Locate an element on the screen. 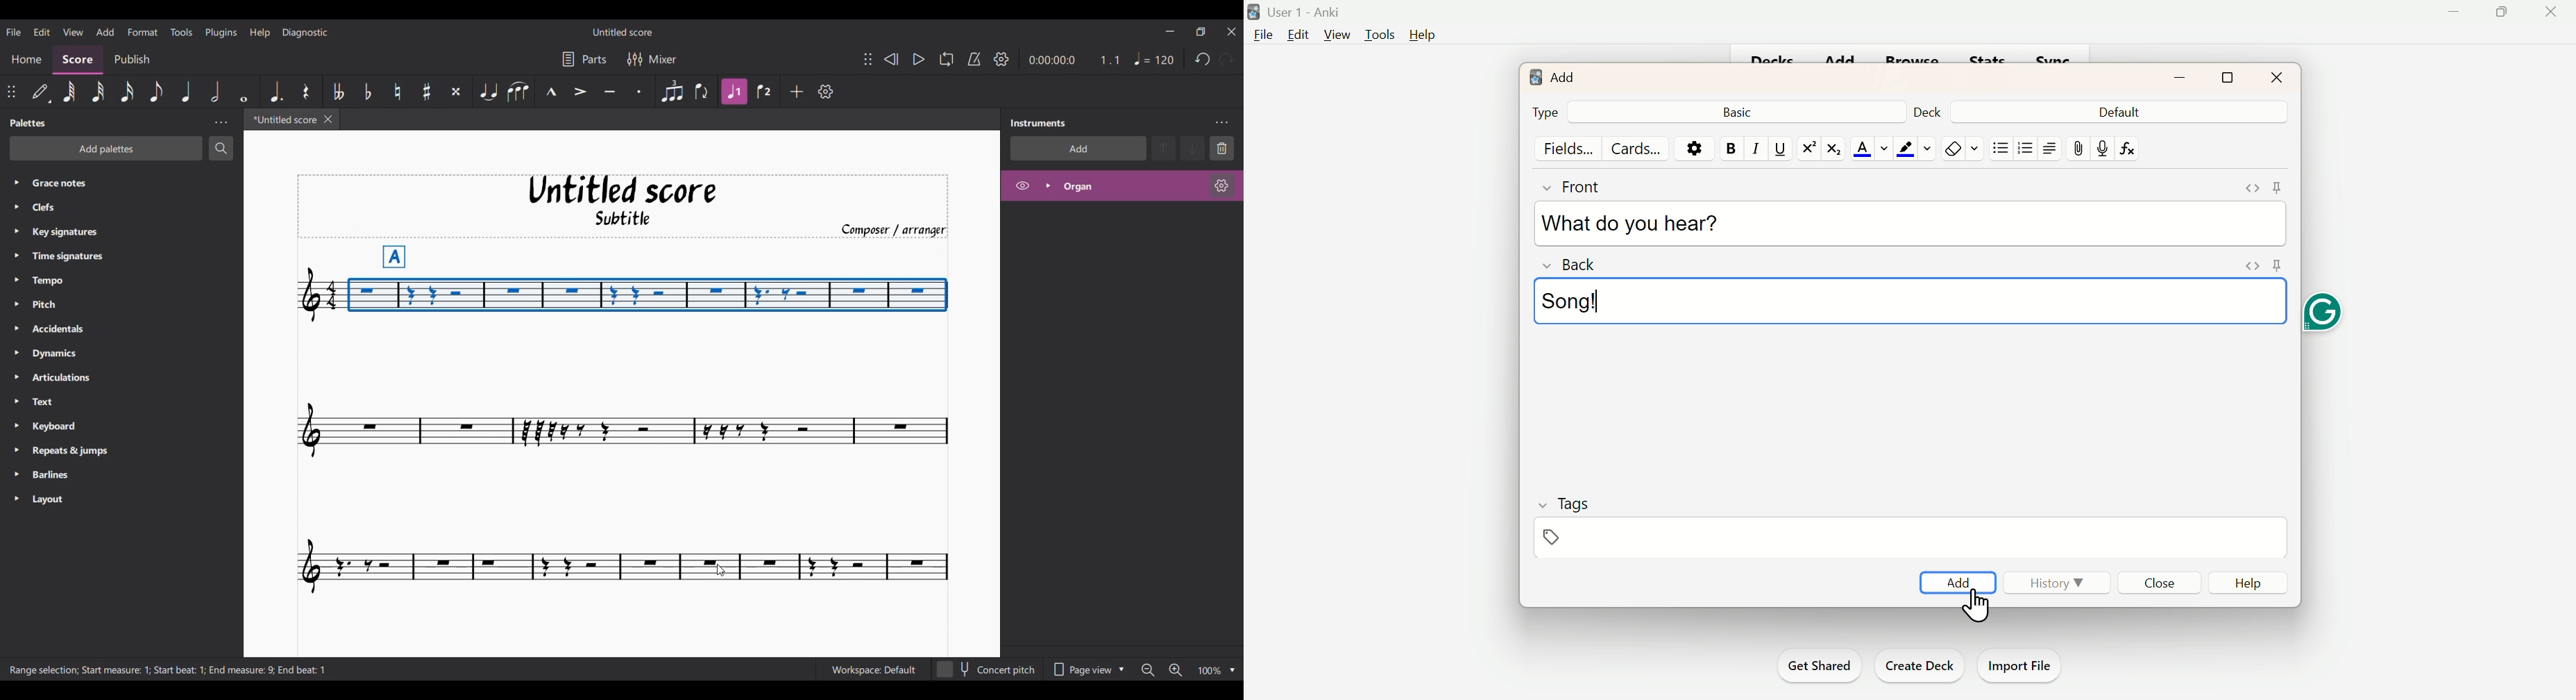  Tools menu is located at coordinates (181, 32).